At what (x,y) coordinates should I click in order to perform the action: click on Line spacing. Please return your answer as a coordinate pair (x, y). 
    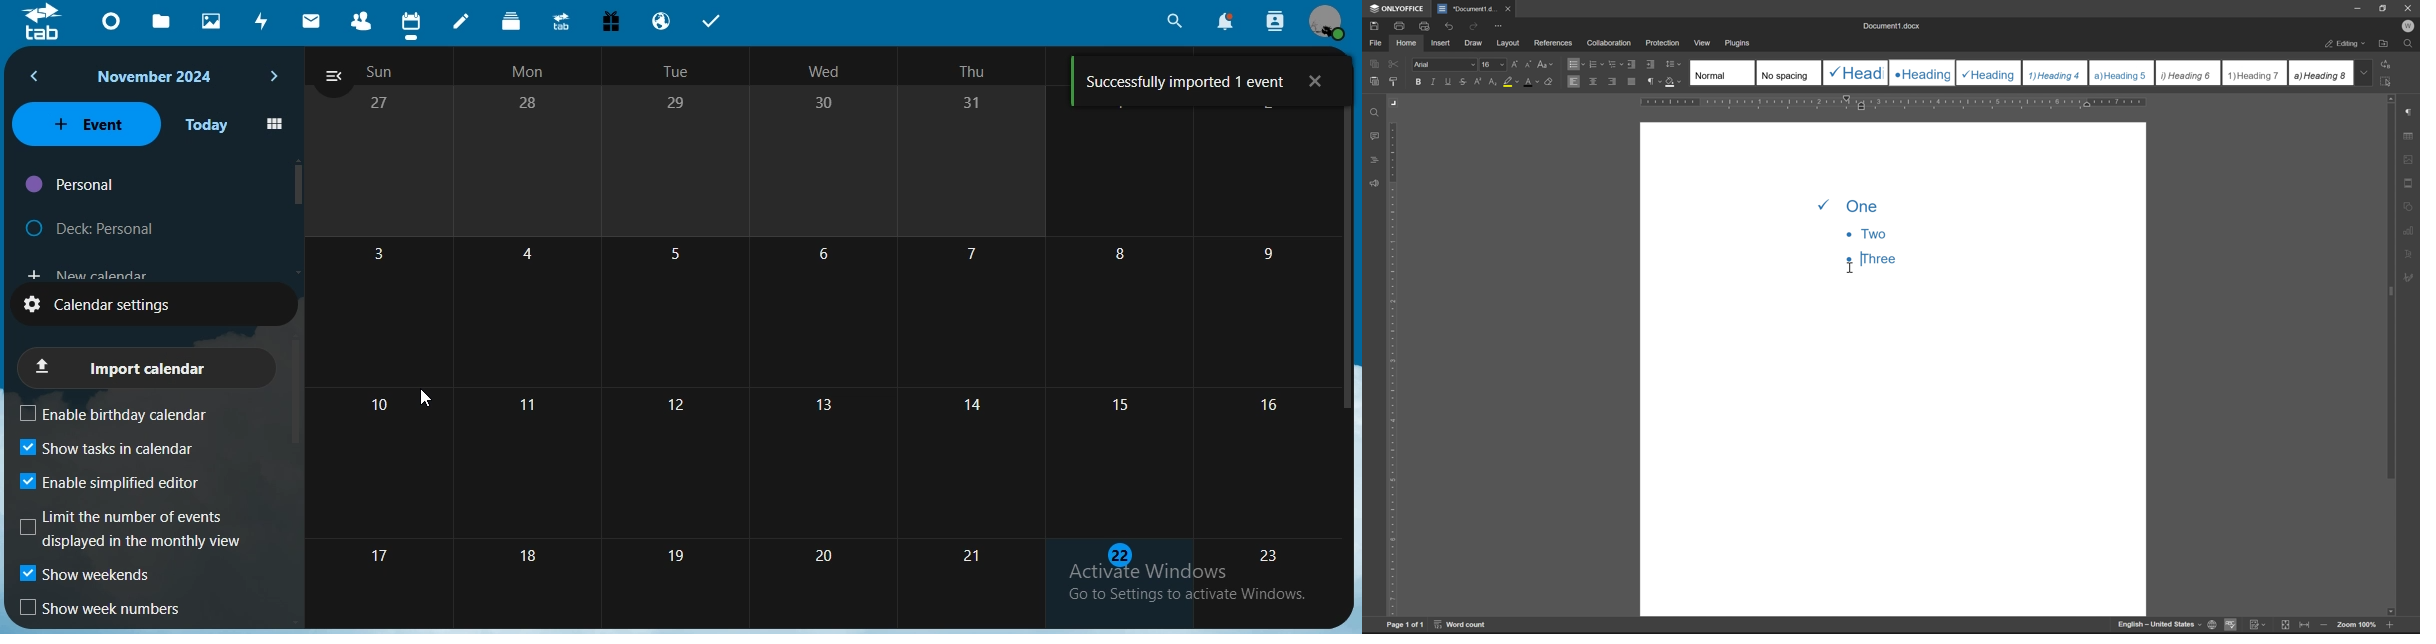
    Looking at the image, I should click on (1677, 64).